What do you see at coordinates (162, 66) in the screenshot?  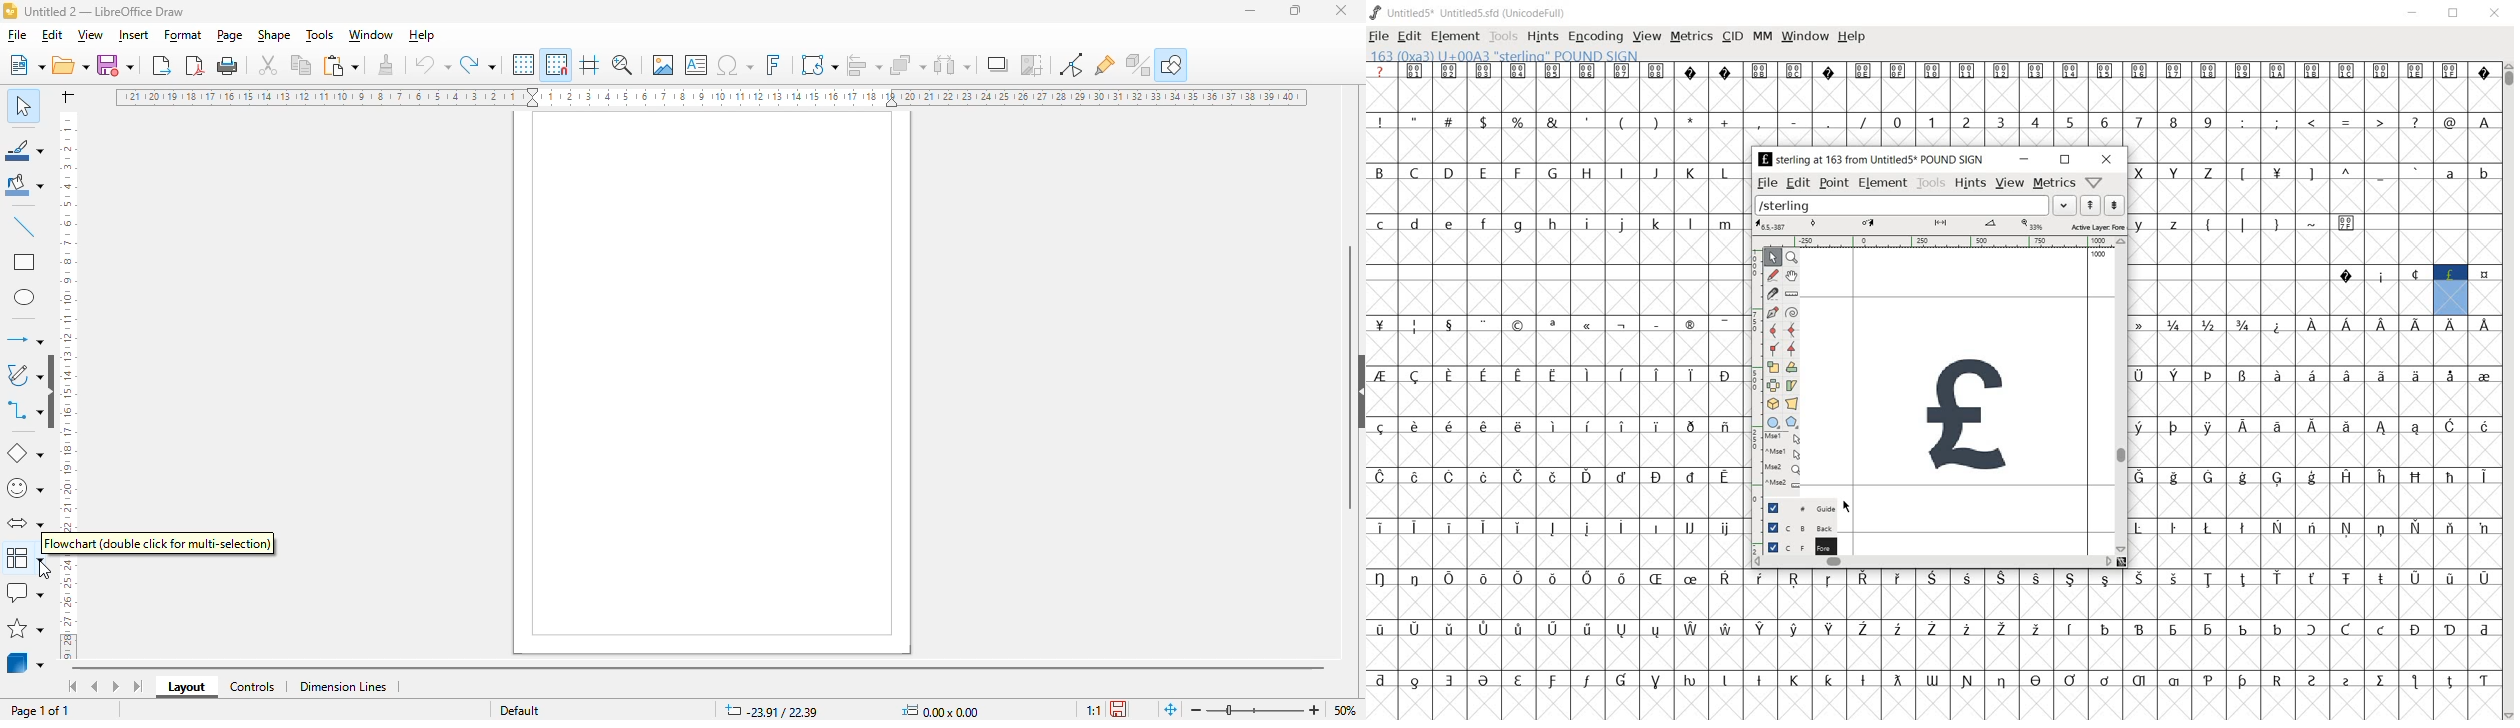 I see `export` at bounding box center [162, 66].